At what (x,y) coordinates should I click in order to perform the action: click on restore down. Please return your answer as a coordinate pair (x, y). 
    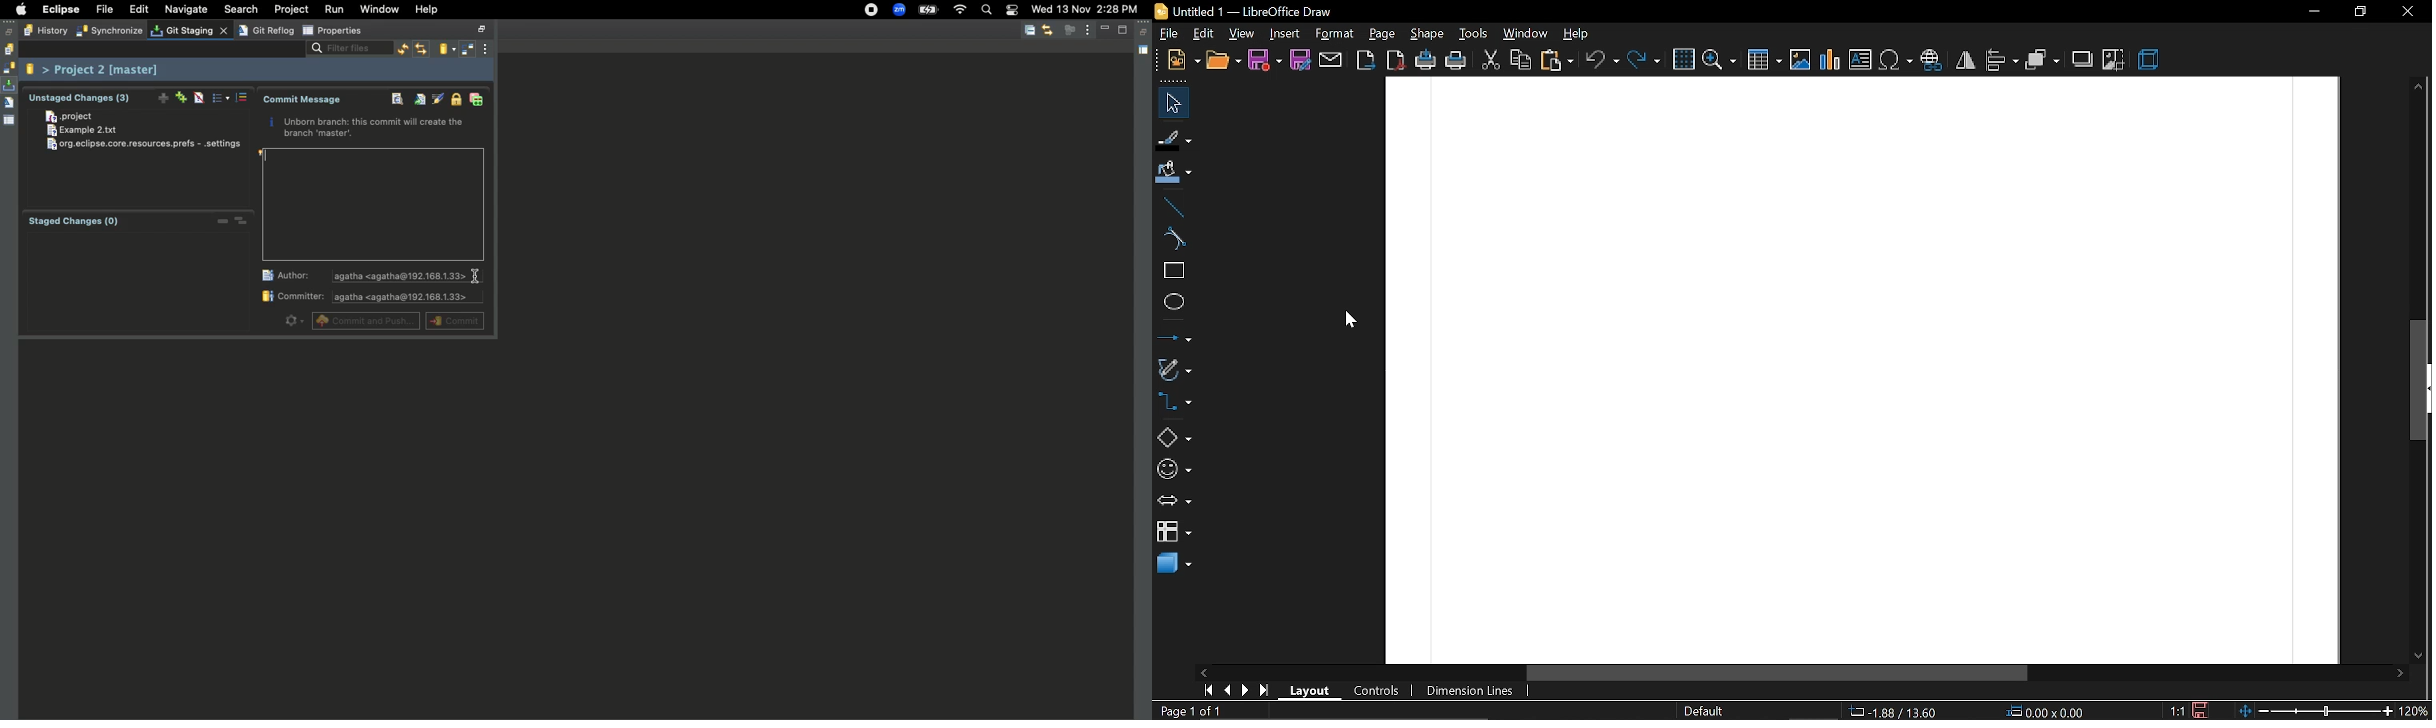
    Looking at the image, I should click on (2358, 12).